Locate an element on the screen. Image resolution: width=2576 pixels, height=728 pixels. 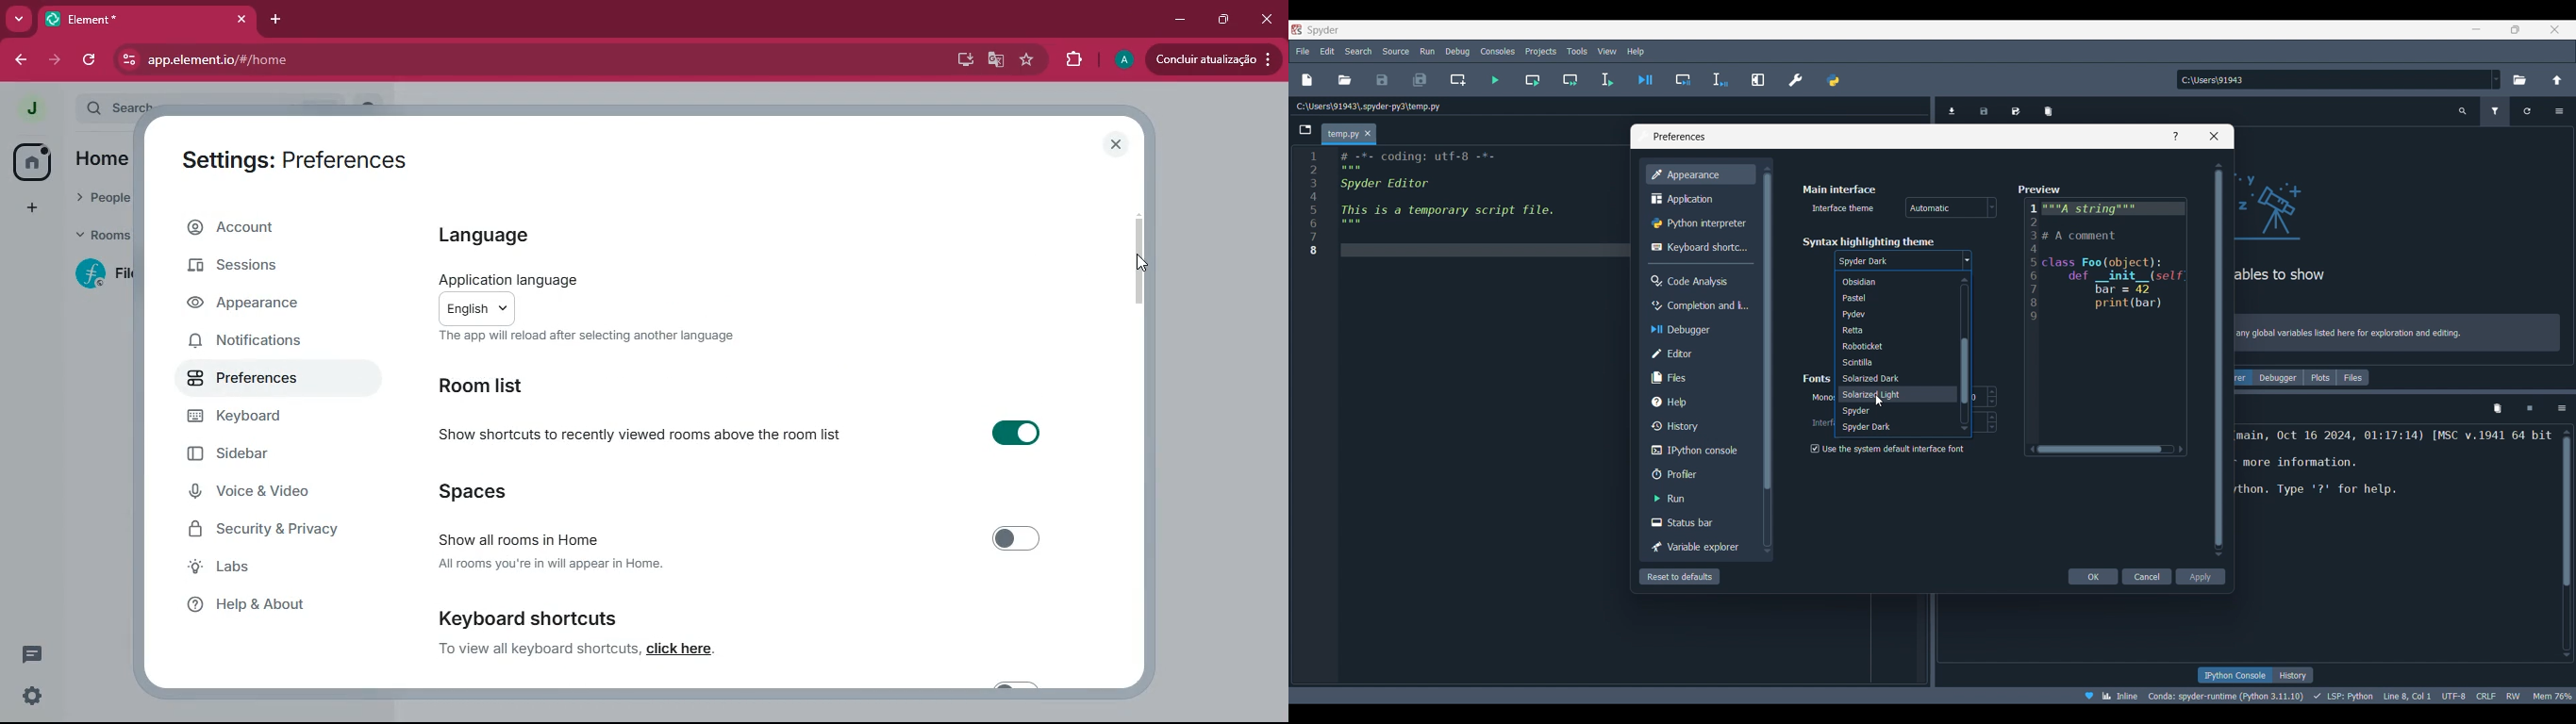
New file is located at coordinates (1307, 80).